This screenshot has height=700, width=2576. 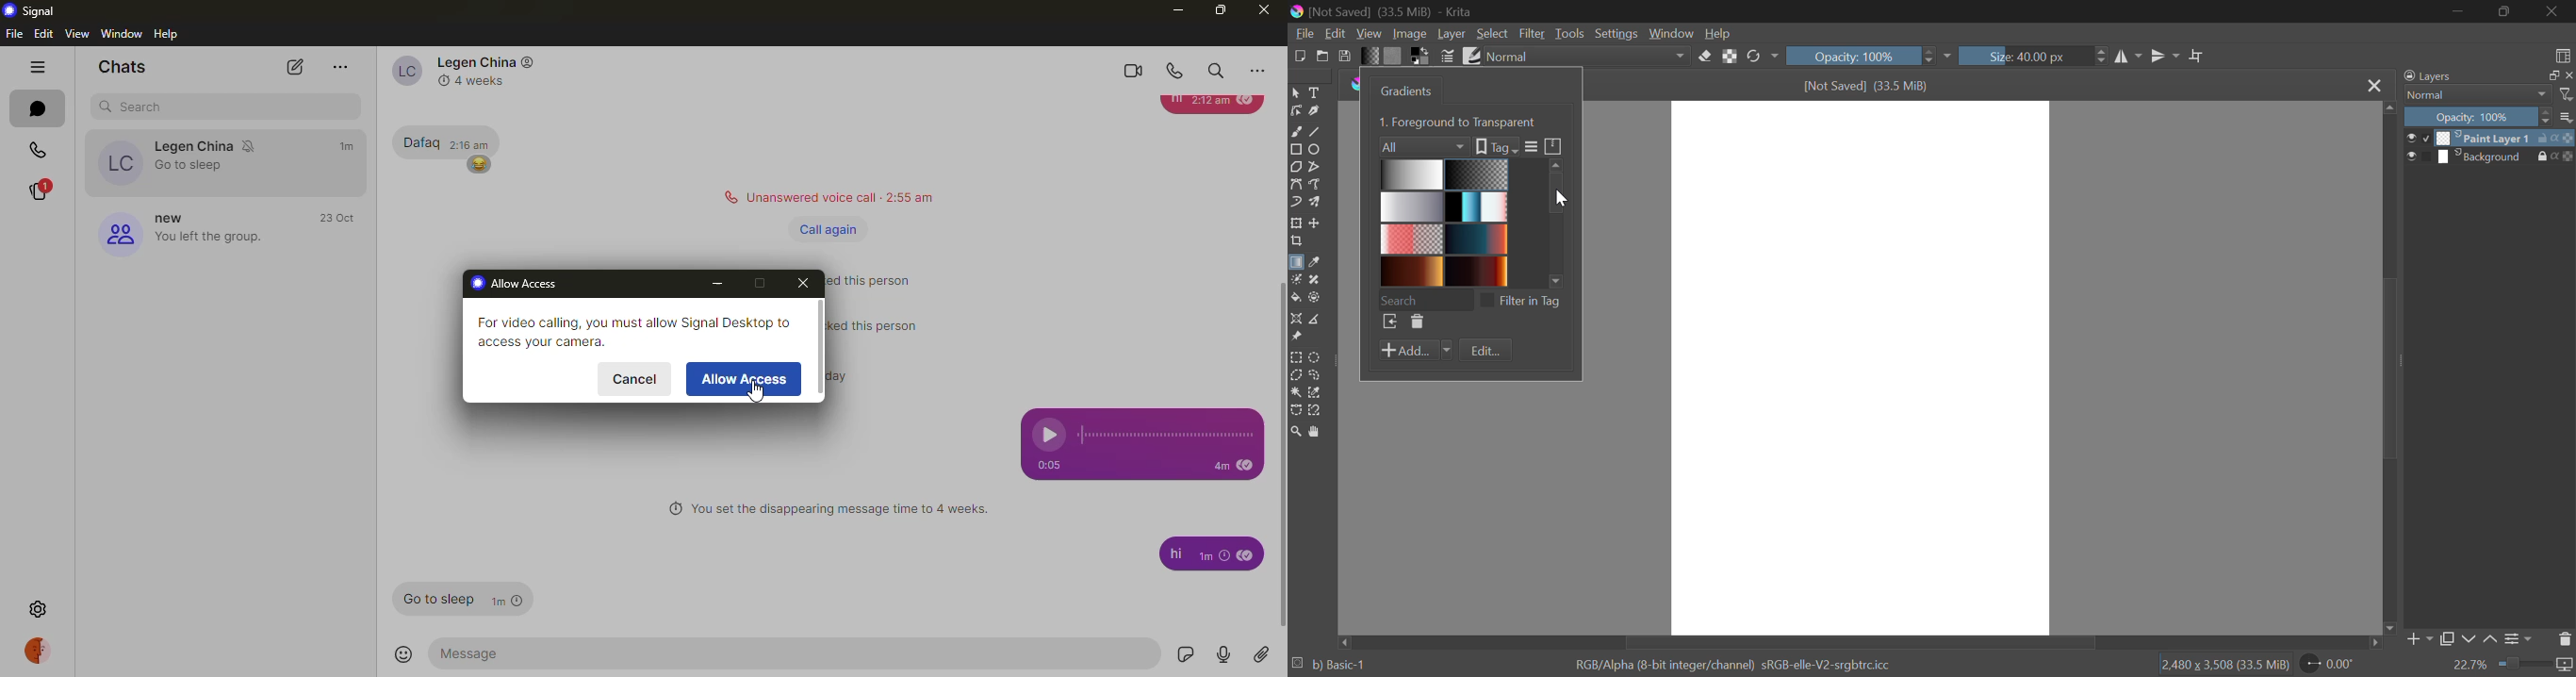 What do you see at coordinates (2418, 158) in the screenshot?
I see `preview` at bounding box center [2418, 158].